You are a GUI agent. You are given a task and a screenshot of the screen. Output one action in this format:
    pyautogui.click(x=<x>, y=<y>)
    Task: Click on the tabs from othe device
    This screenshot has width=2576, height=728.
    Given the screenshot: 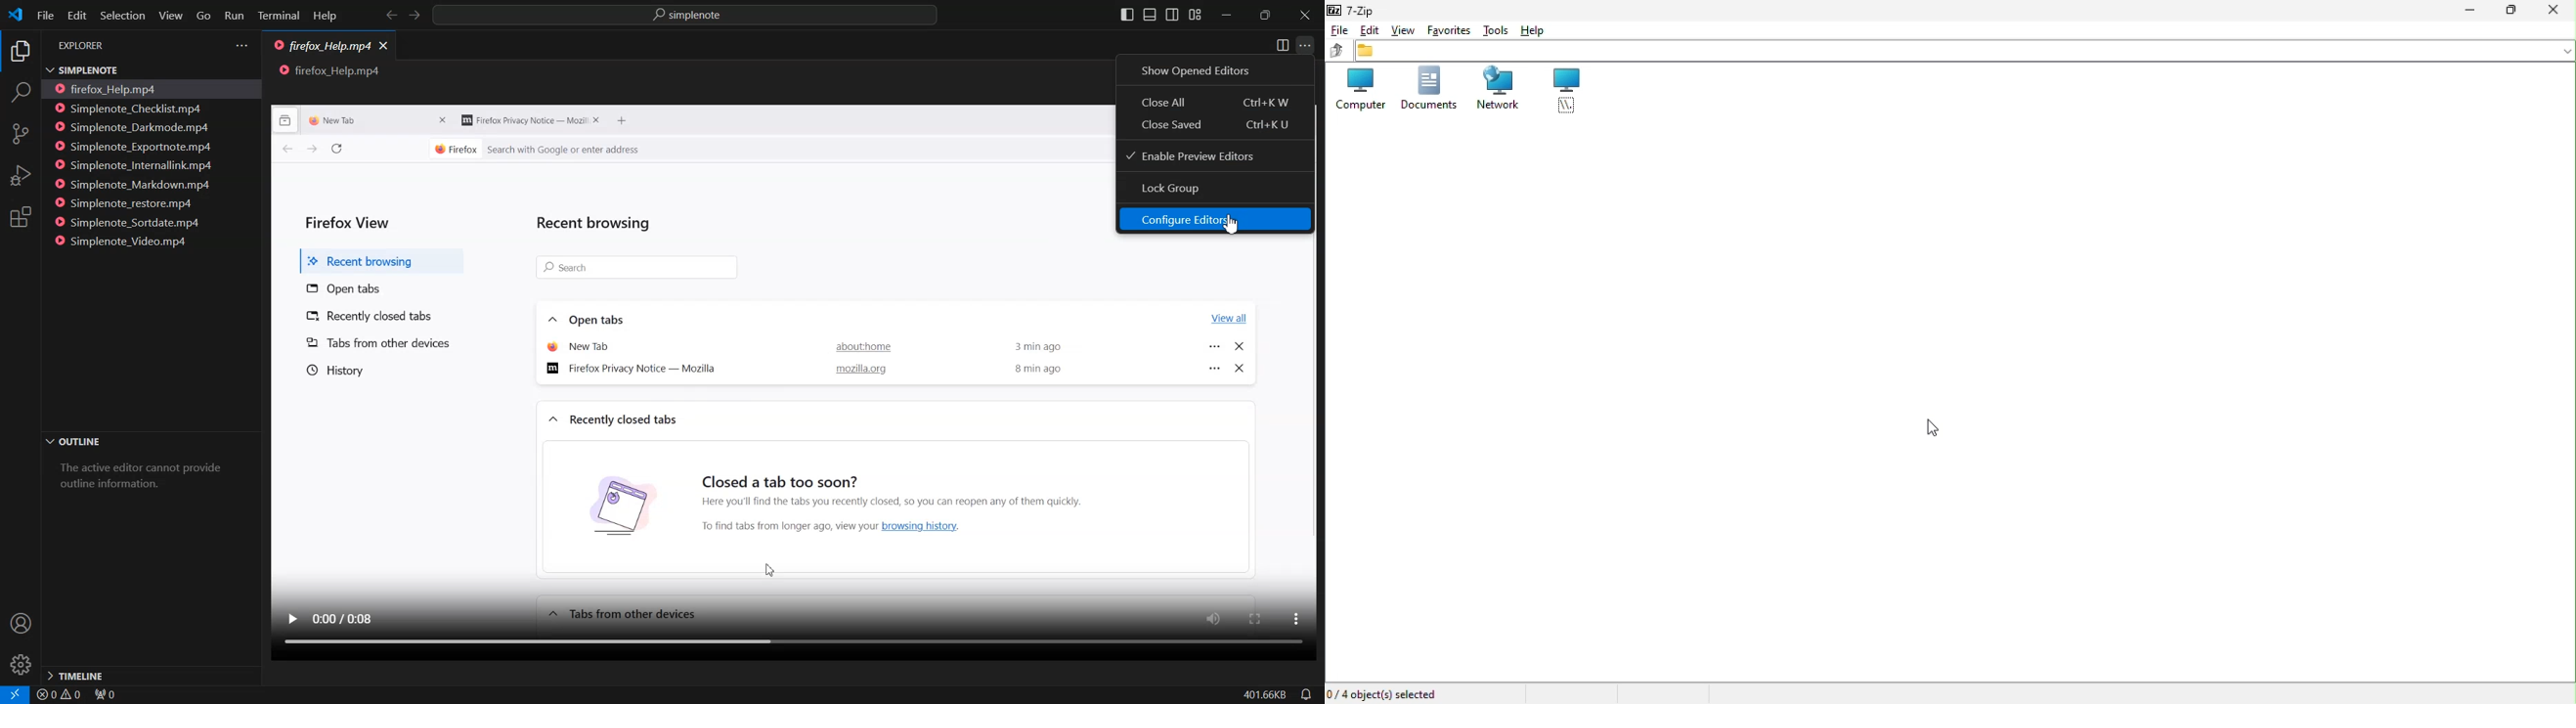 What is the action you would take?
    pyautogui.click(x=621, y=614)
    